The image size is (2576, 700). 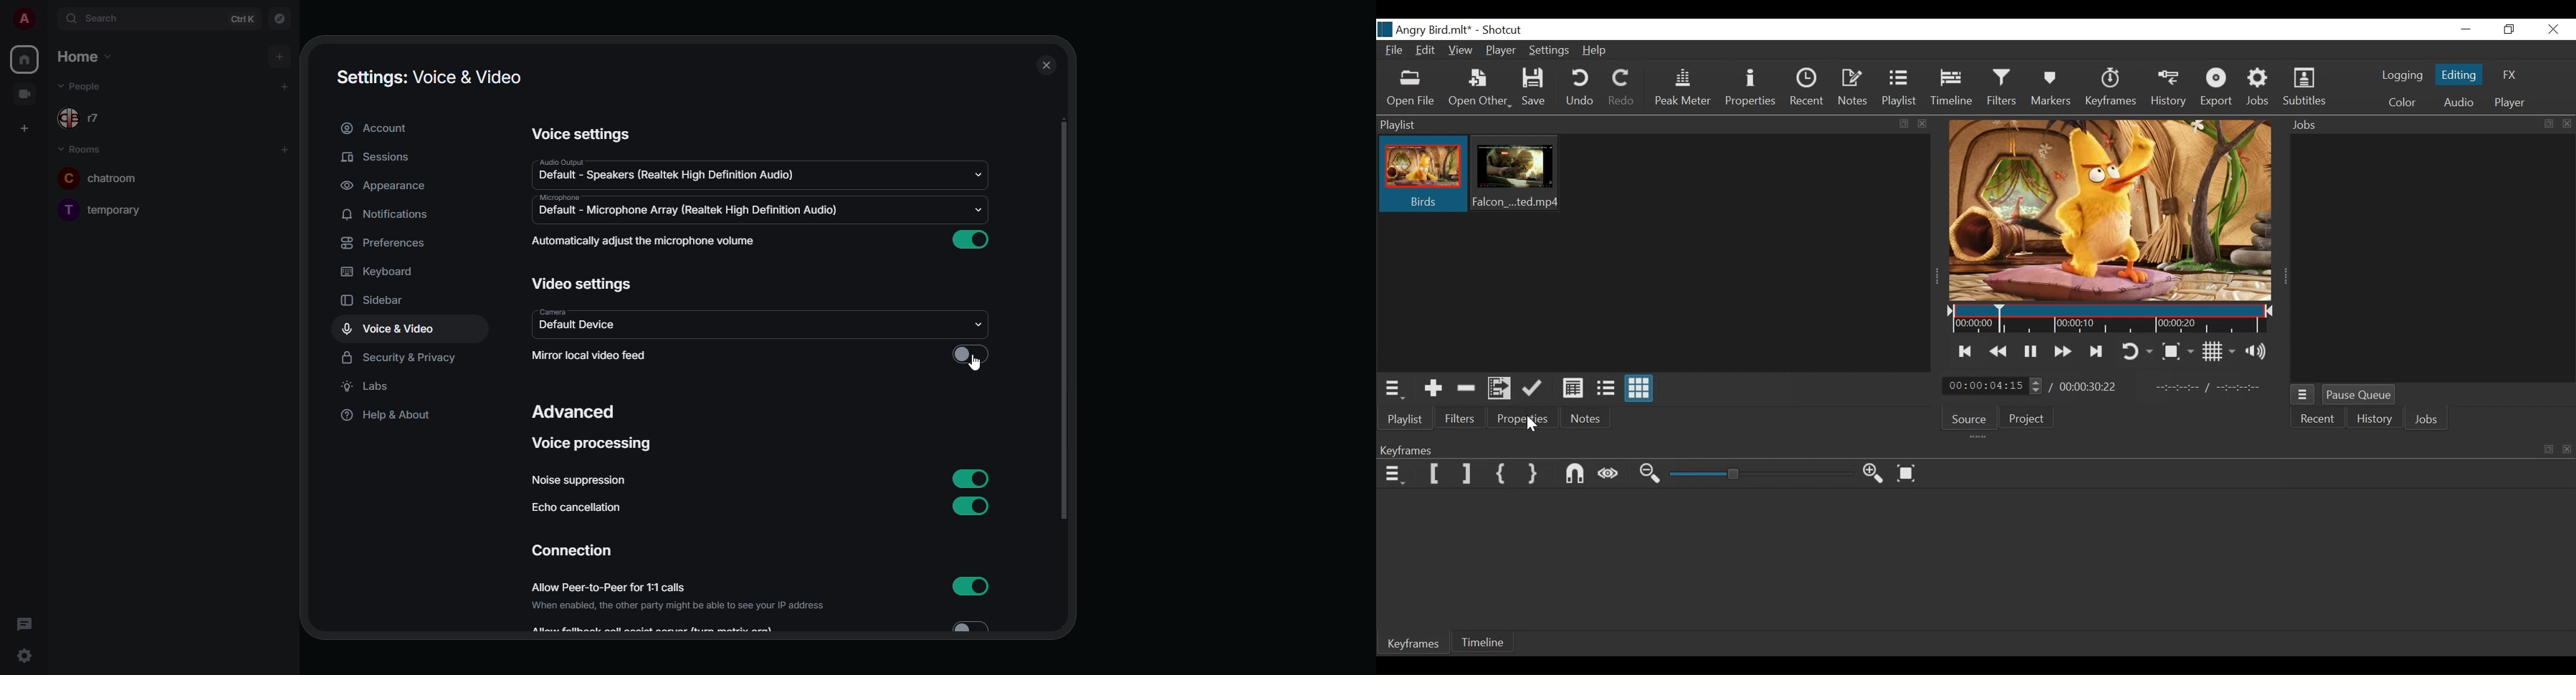 I want to click on Zoom Keyframe out, so click(x=1652, y=475).